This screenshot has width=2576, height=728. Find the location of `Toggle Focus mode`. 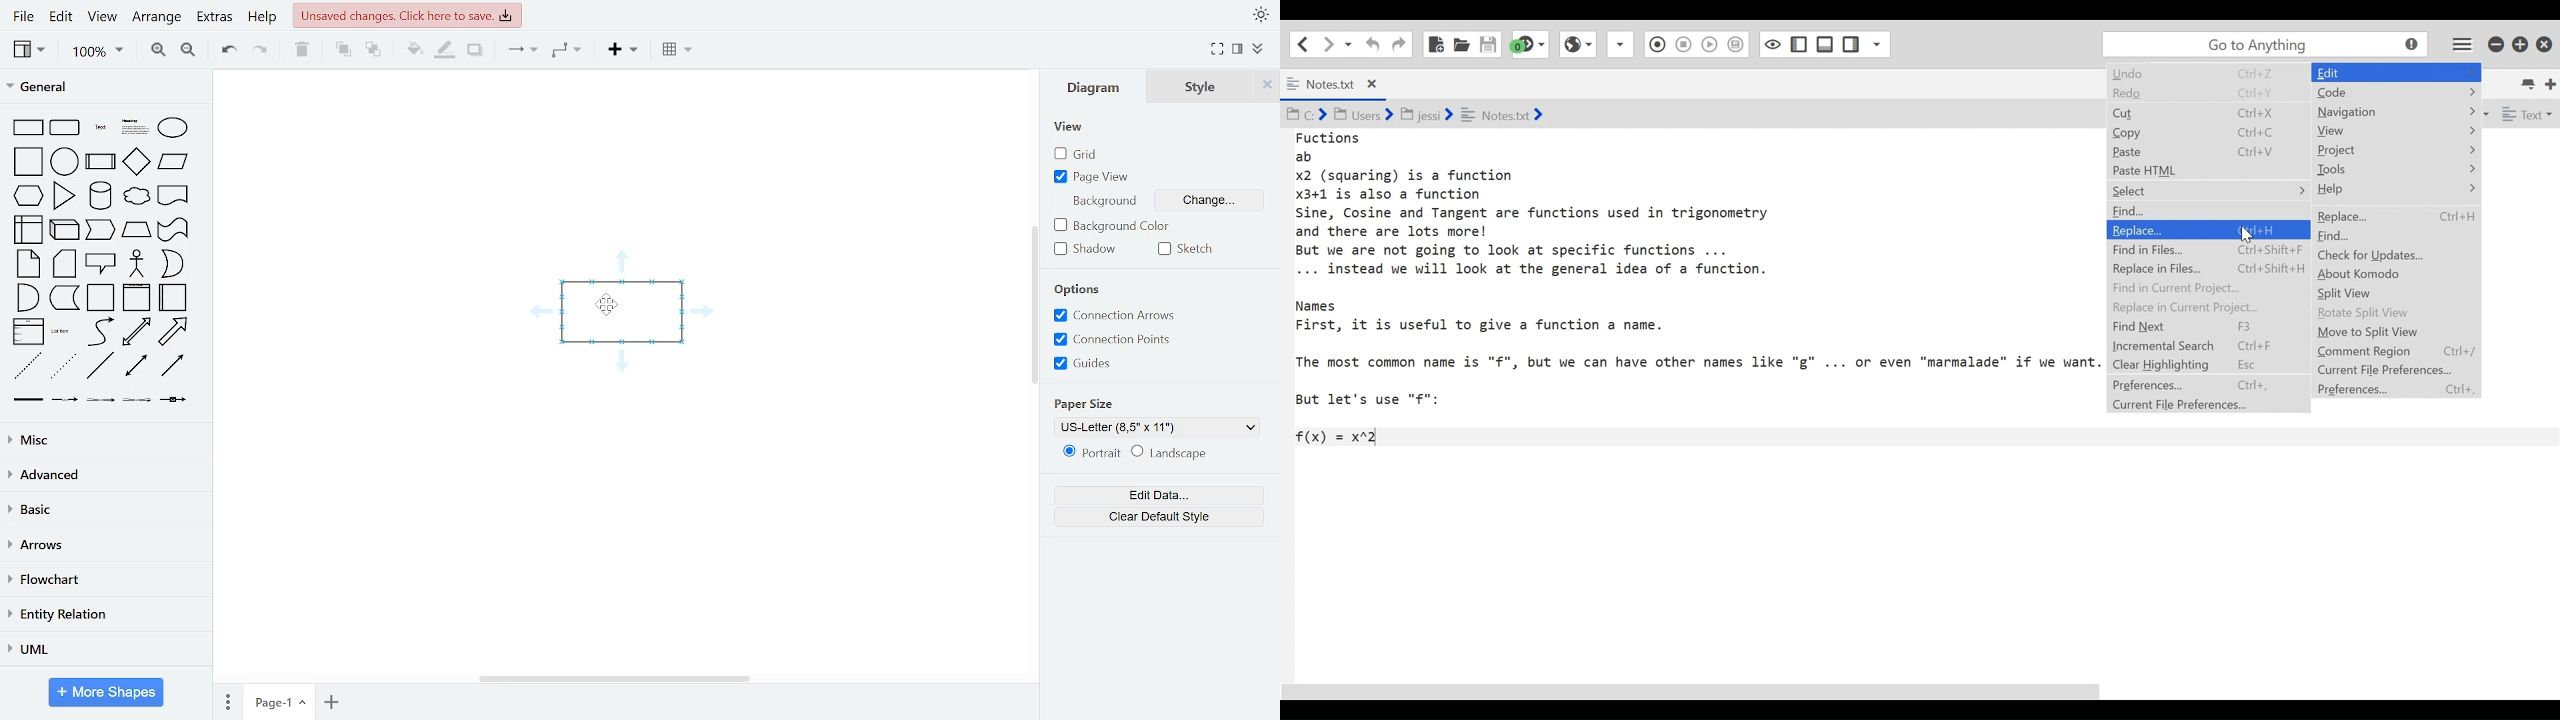

Toggle Focus mode is located at coordinates (1737, 45).